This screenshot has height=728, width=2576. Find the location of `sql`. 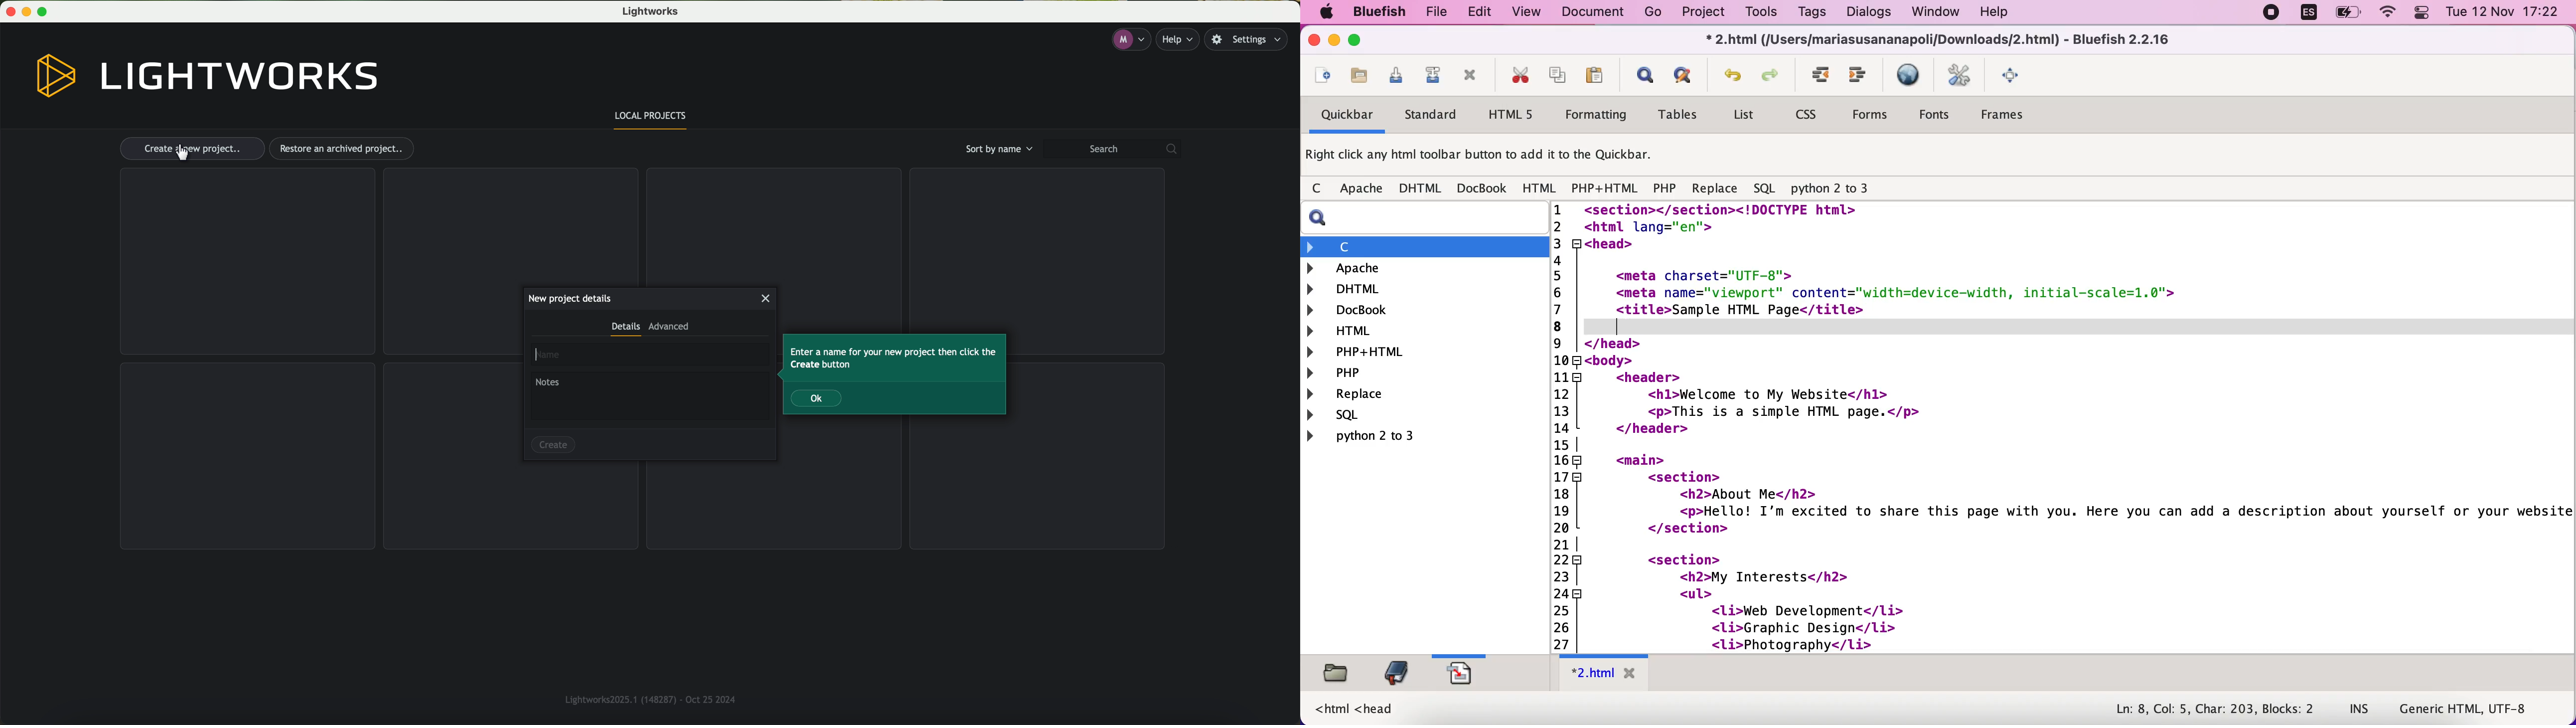

sql is located at coordinates (1376, 417).